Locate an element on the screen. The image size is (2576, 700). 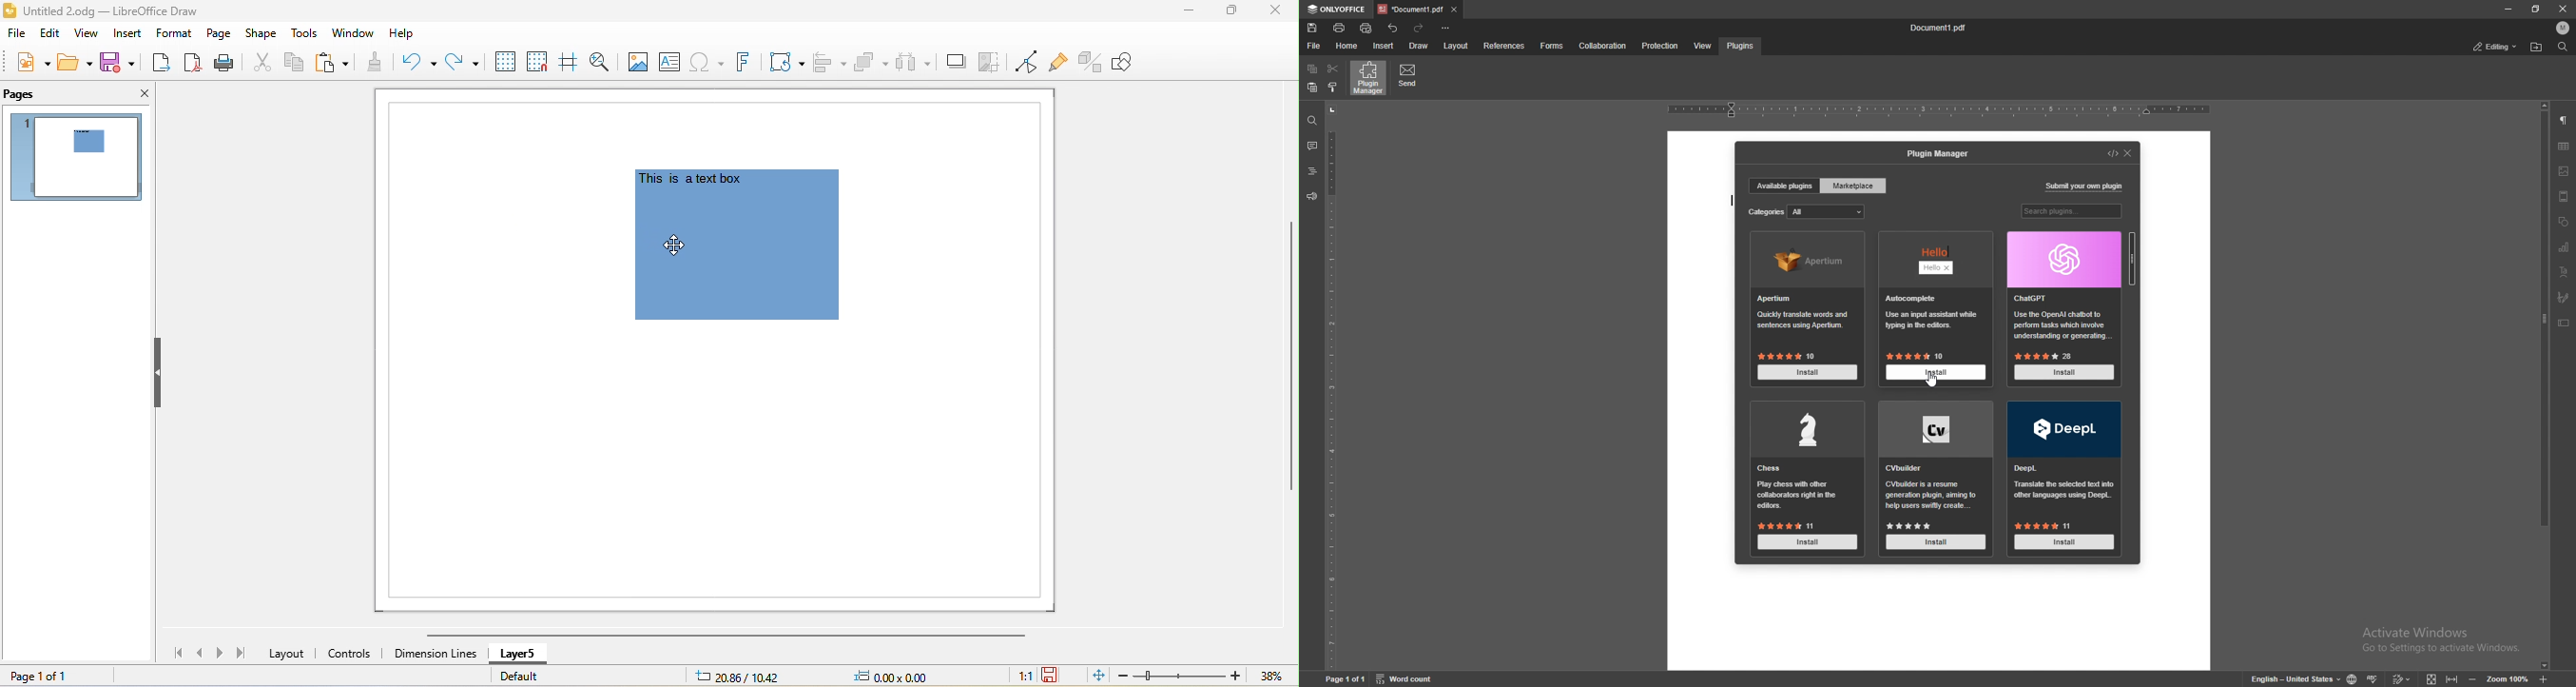
document is located at coordinates (1938, 136).